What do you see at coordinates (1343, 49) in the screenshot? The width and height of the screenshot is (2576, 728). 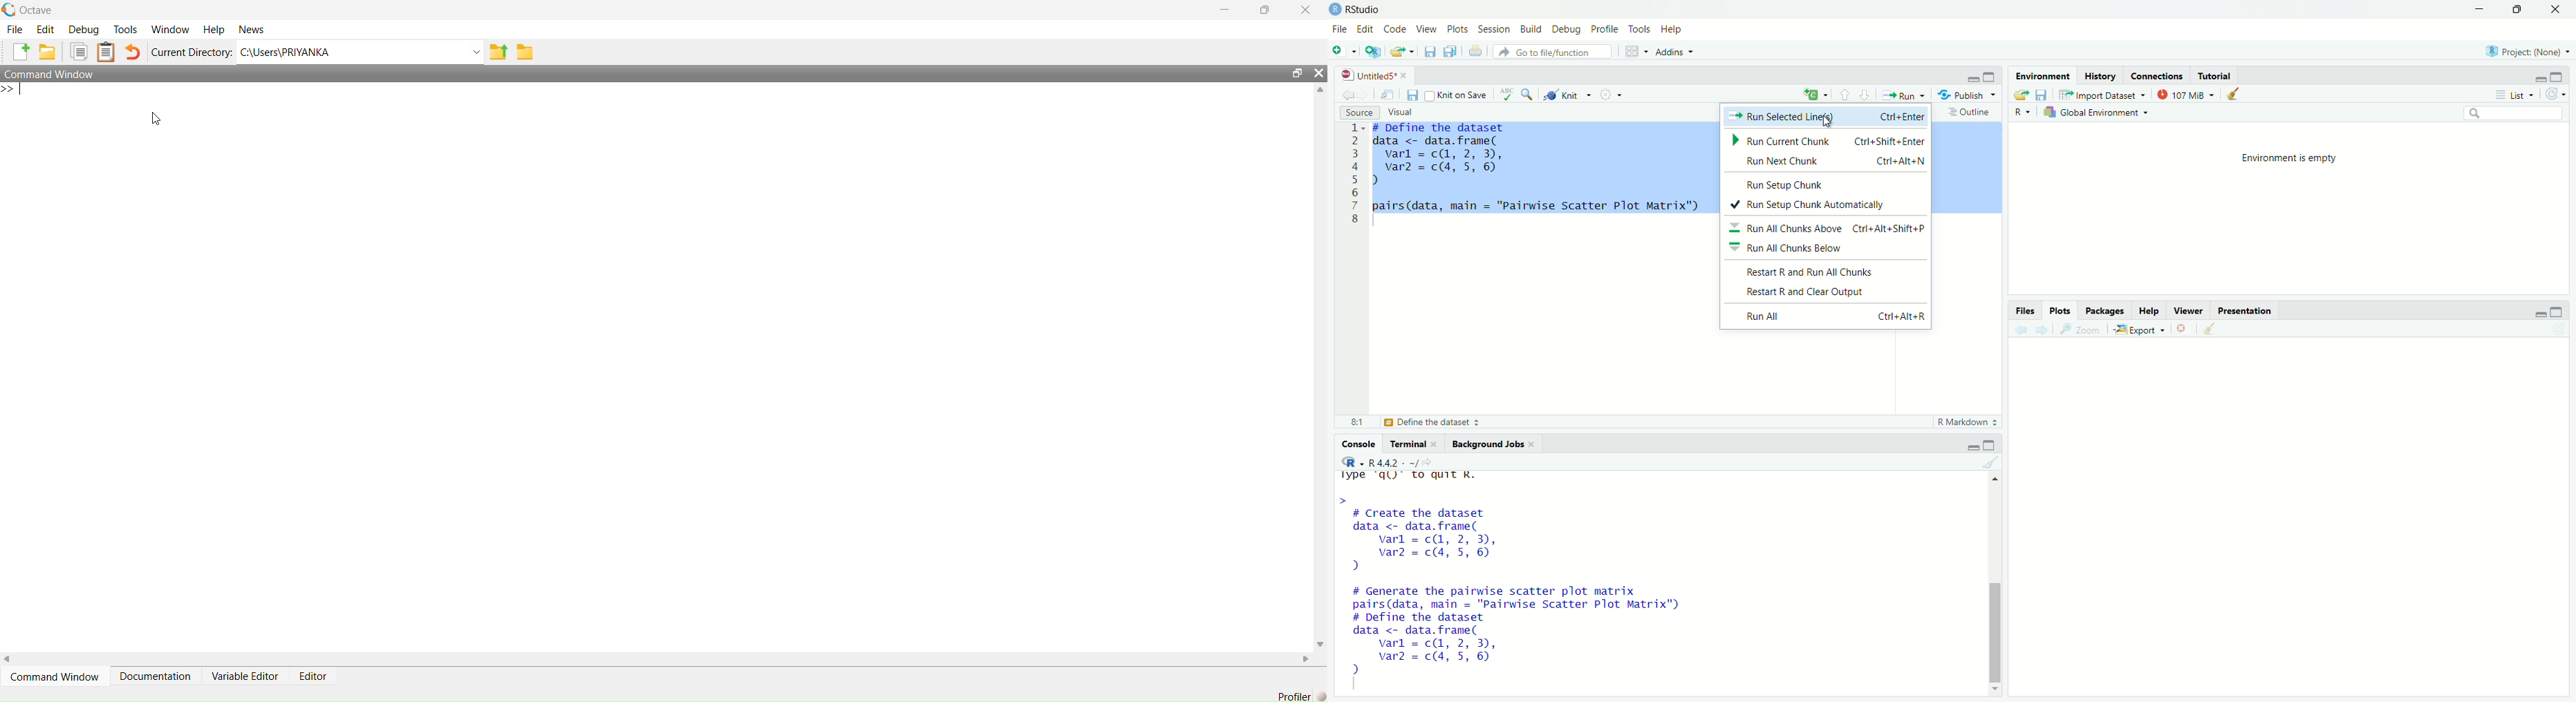 I see `New File` at bounding box center [1343, 49].